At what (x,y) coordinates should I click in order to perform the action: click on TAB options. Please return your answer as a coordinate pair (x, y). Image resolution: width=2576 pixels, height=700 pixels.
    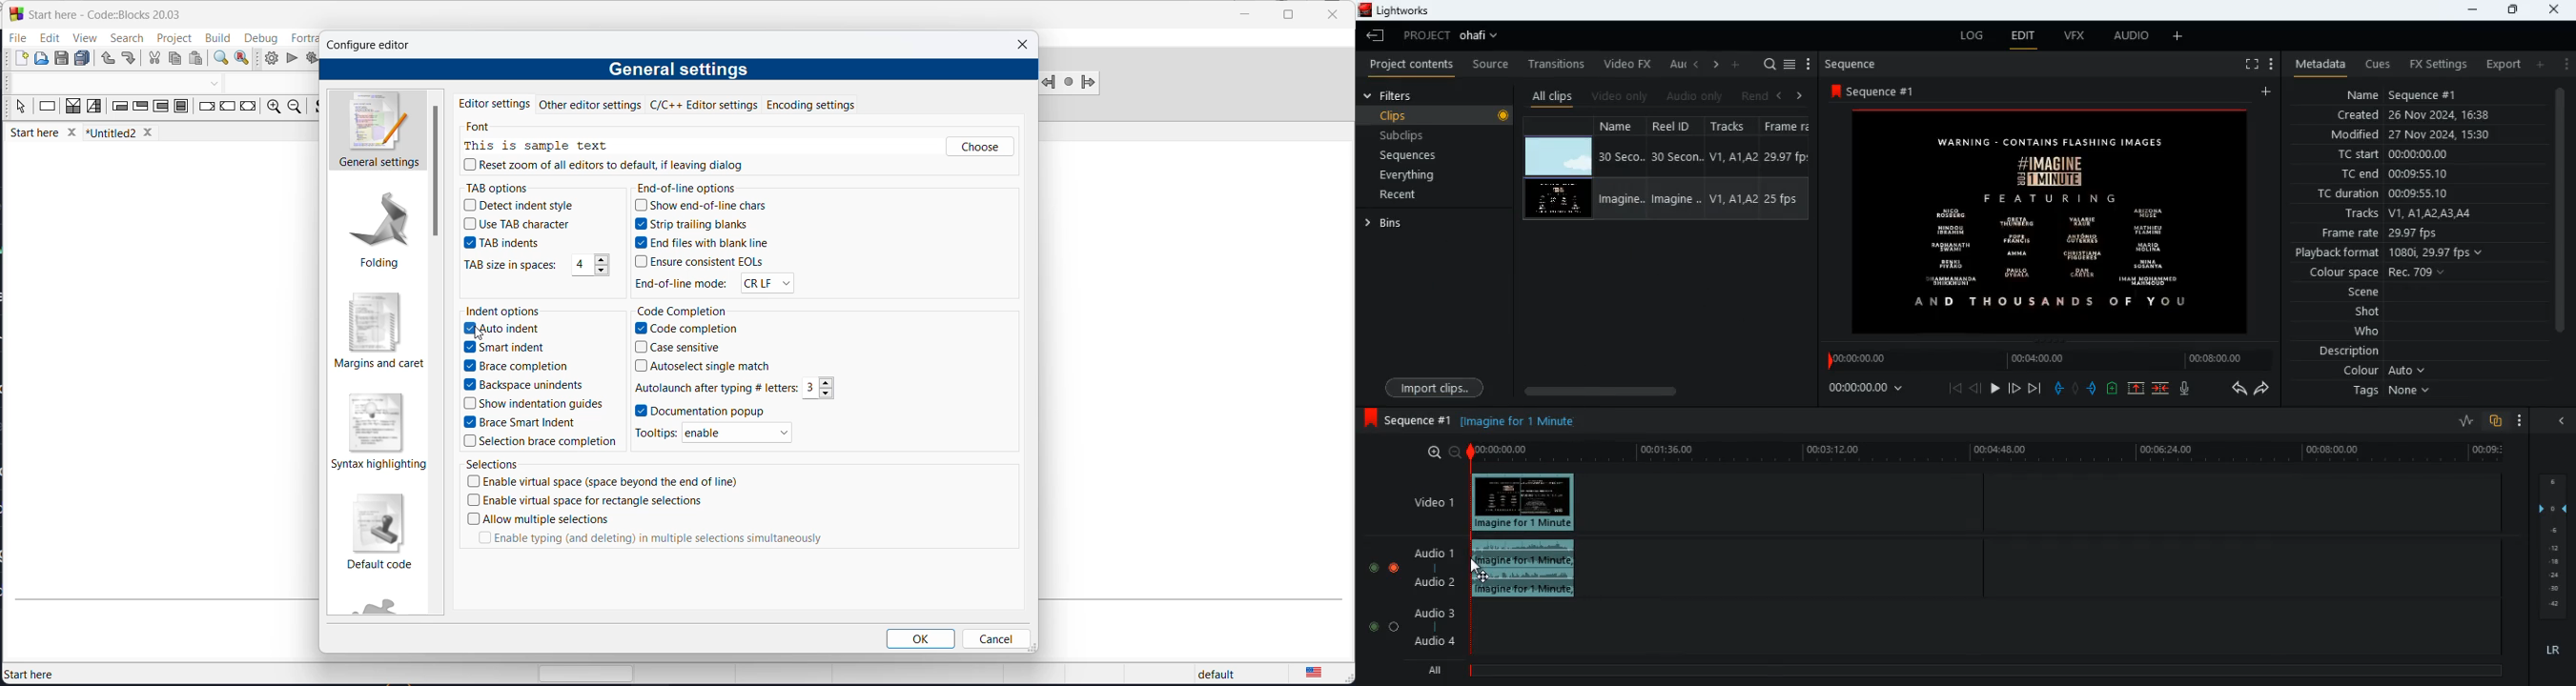
    Looking at the image, I should click on (508, 188).